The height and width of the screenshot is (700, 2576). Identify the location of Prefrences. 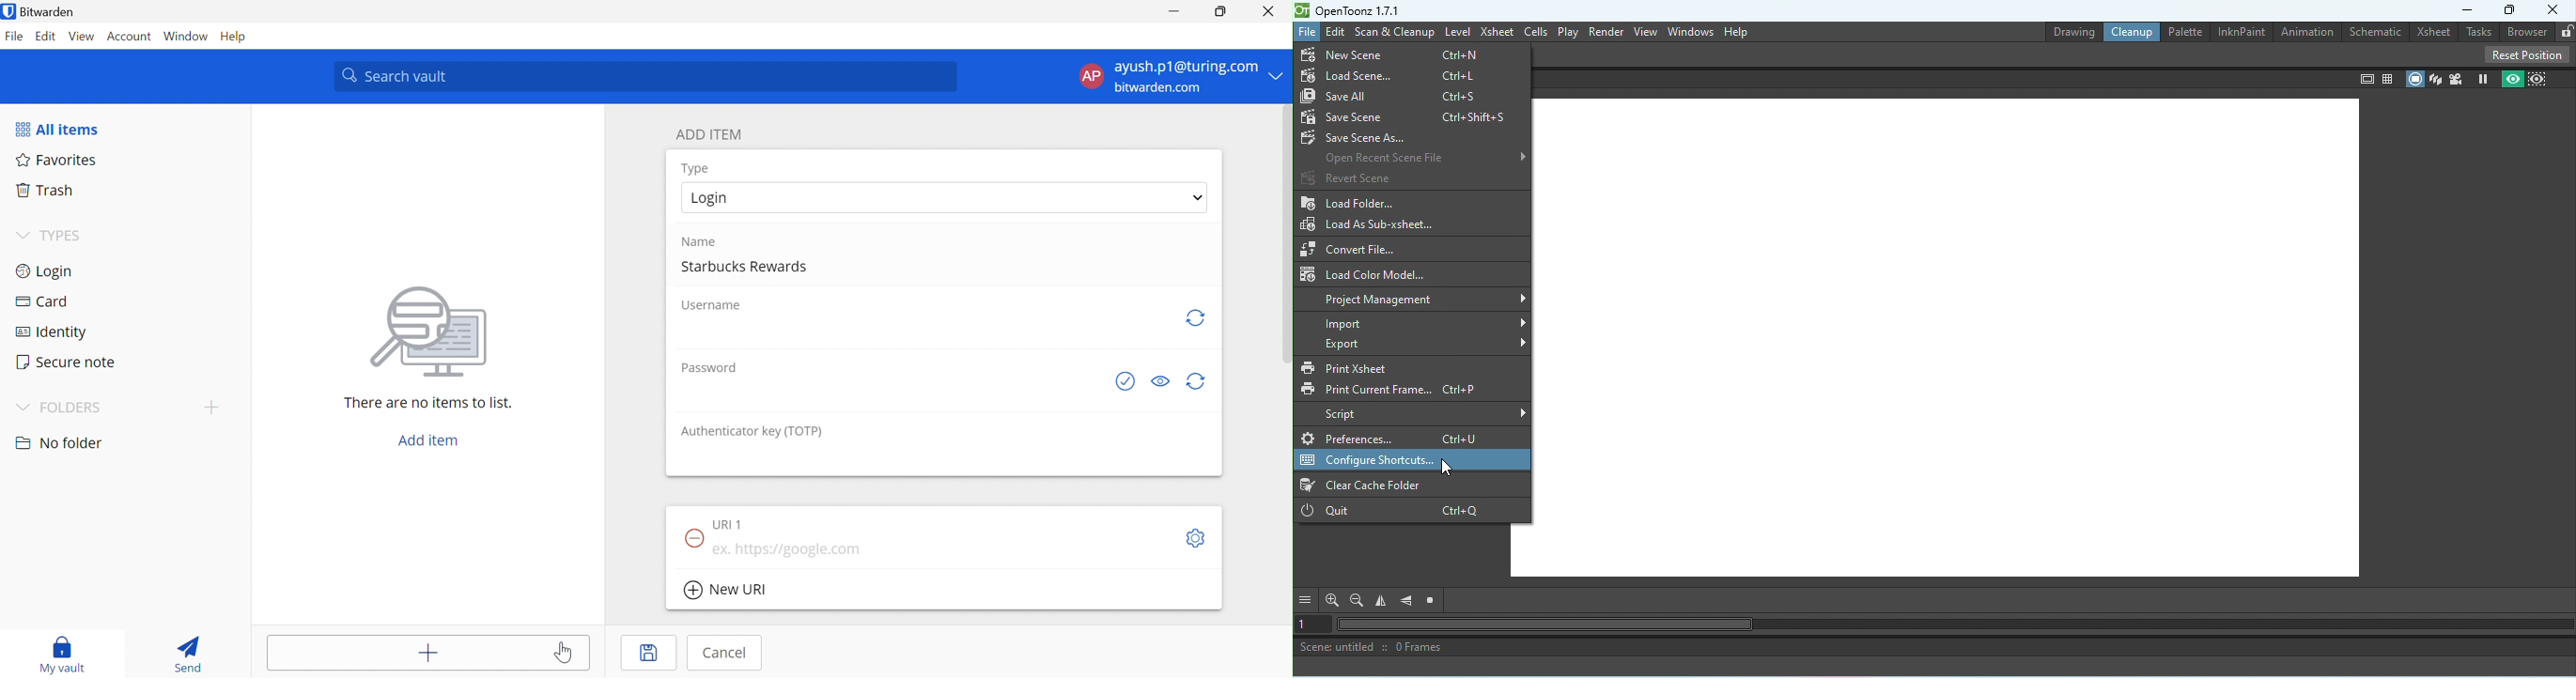
(1419, 438).